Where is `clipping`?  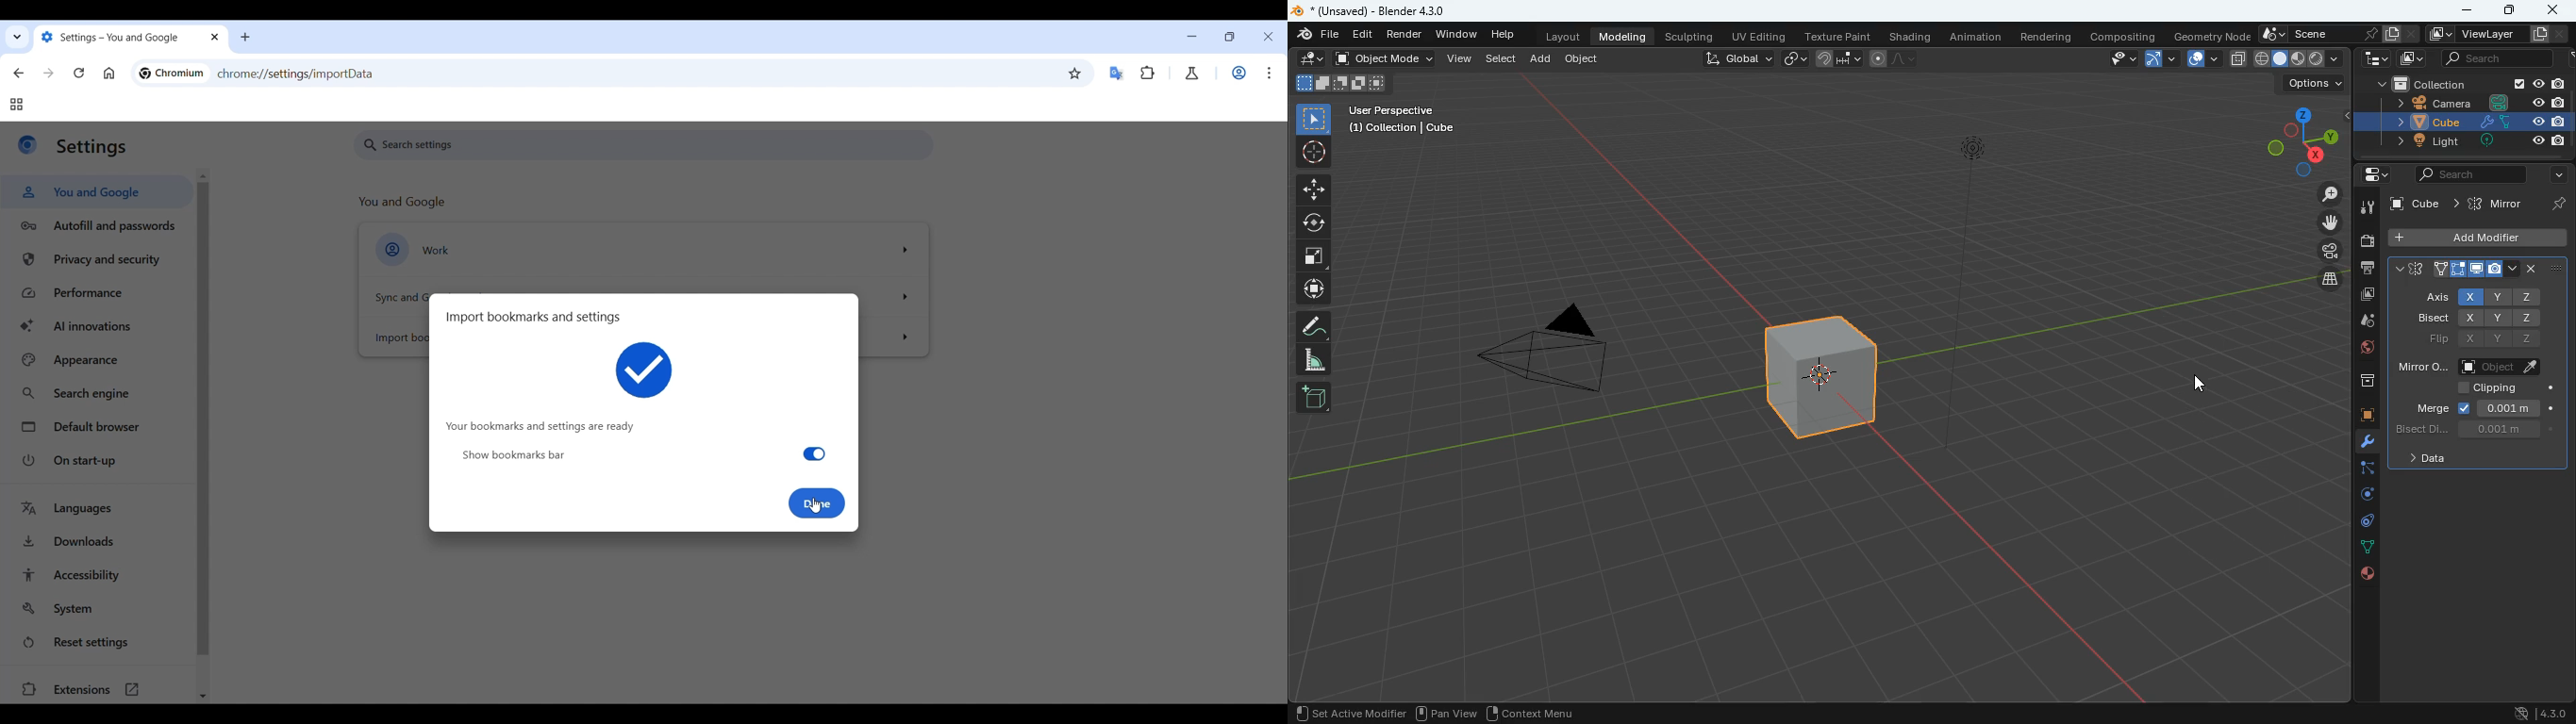
clipping is located at coordinates (2495, 390).